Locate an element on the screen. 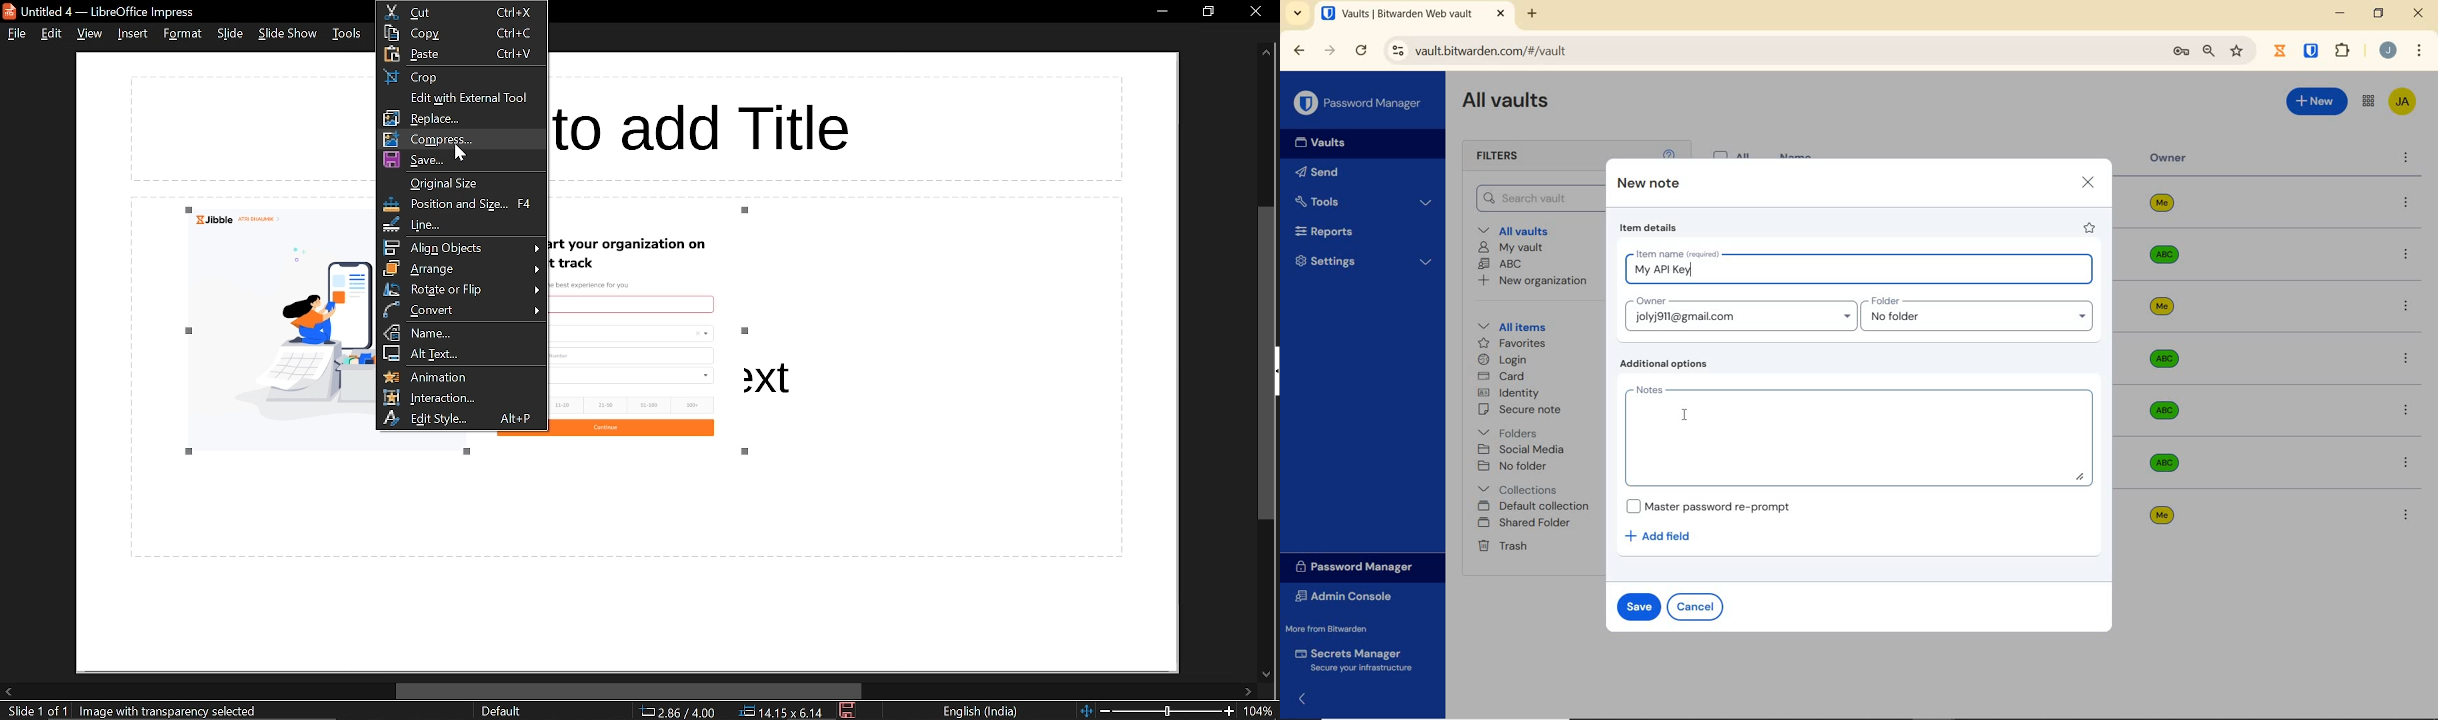  shared folder is located at coordinates (1526, 523).